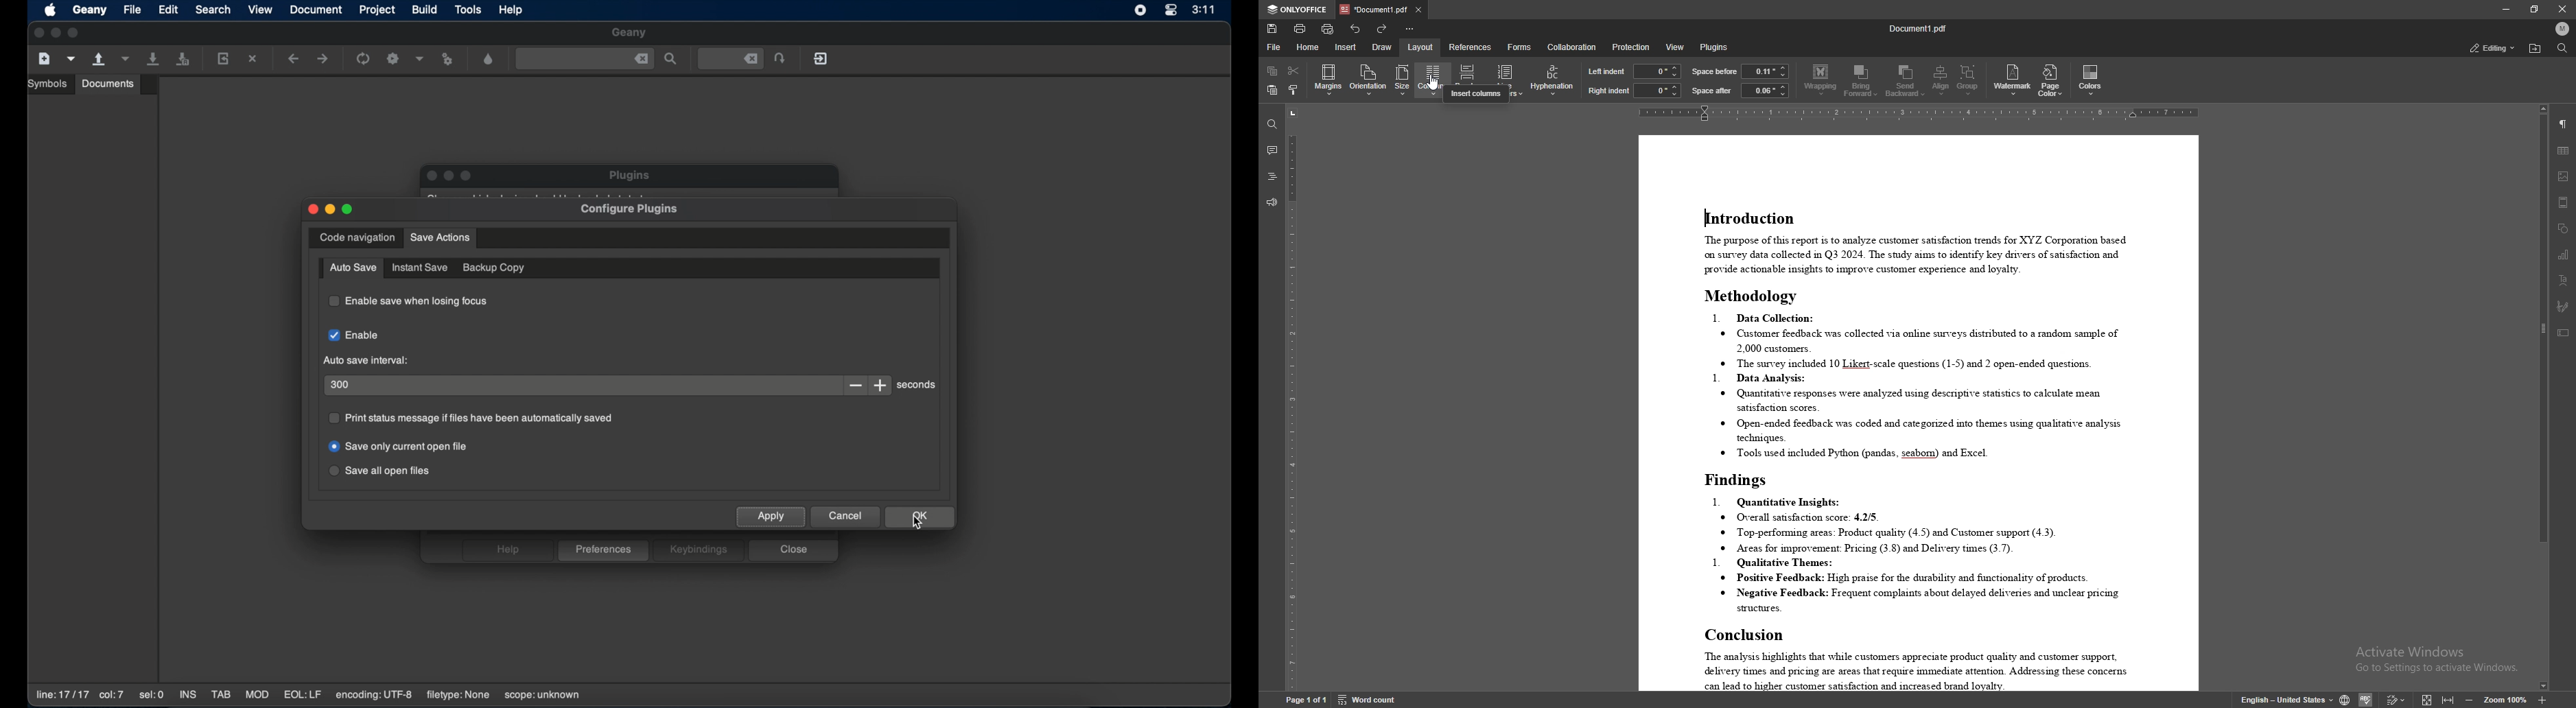 The height and width of the screenshot is (728, 2576). Describe the element at coordinates (125, 59) in the screenshot. I see `open a recent file` at that location.